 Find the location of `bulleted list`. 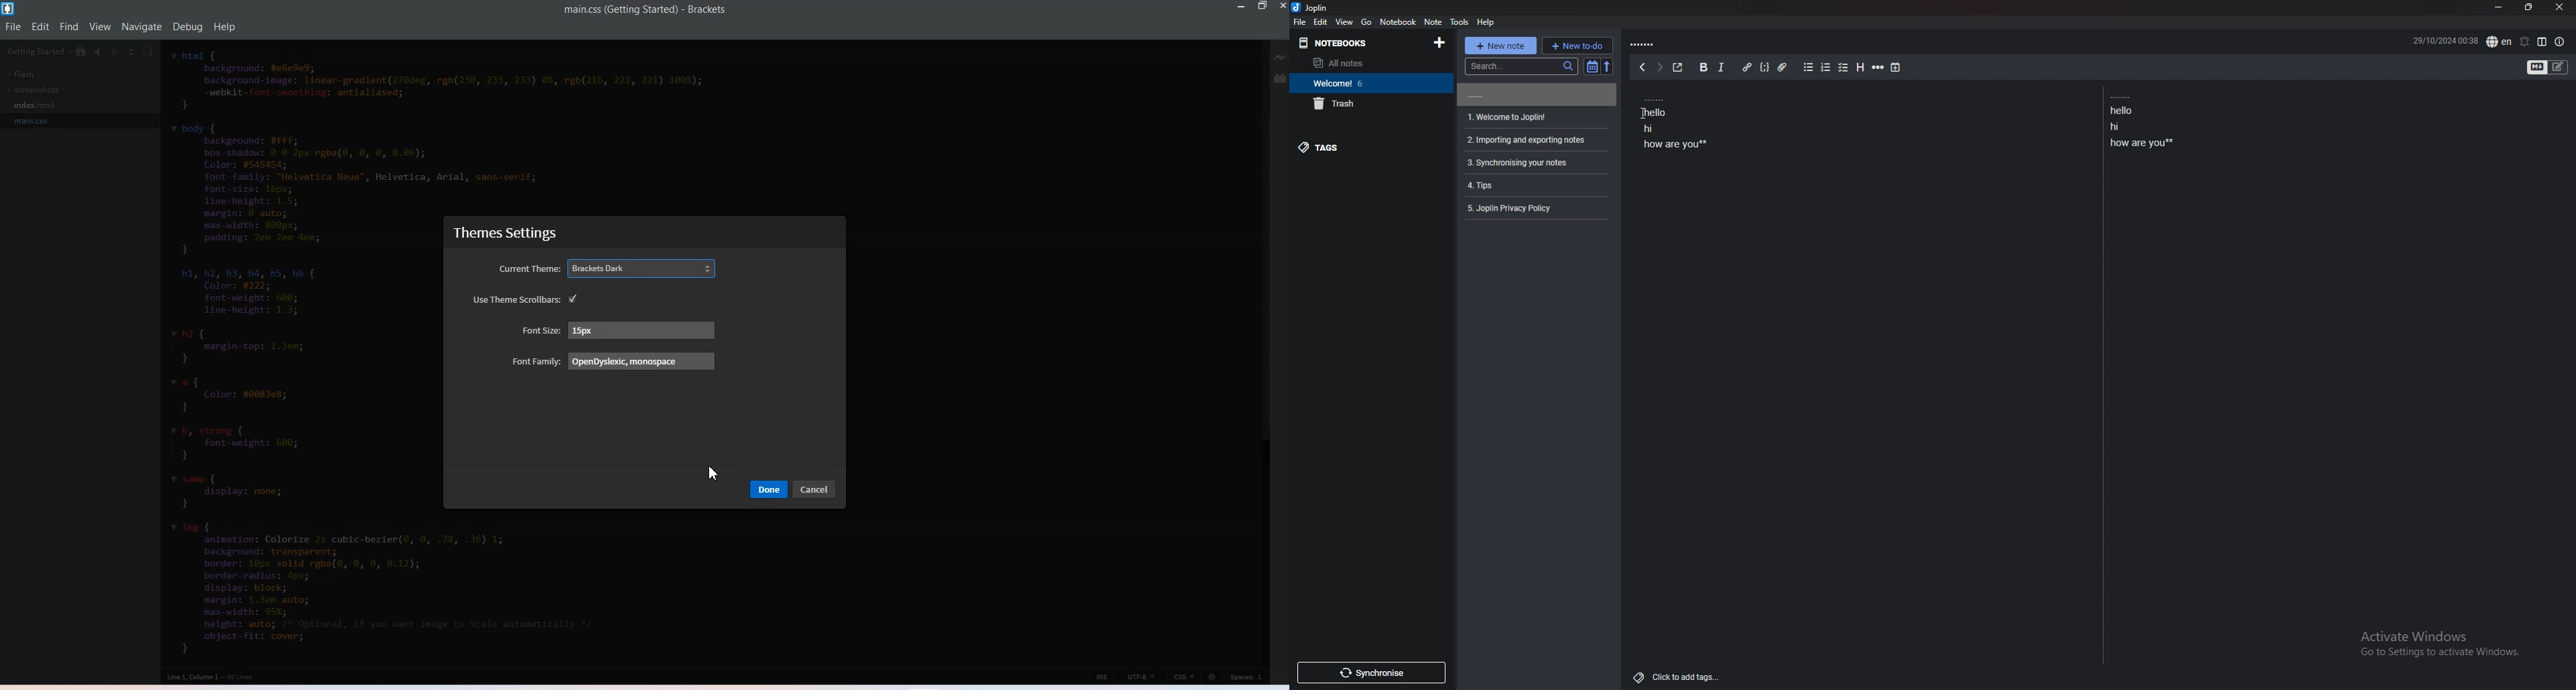

bulleted list is located at coordinates (1809, 68).